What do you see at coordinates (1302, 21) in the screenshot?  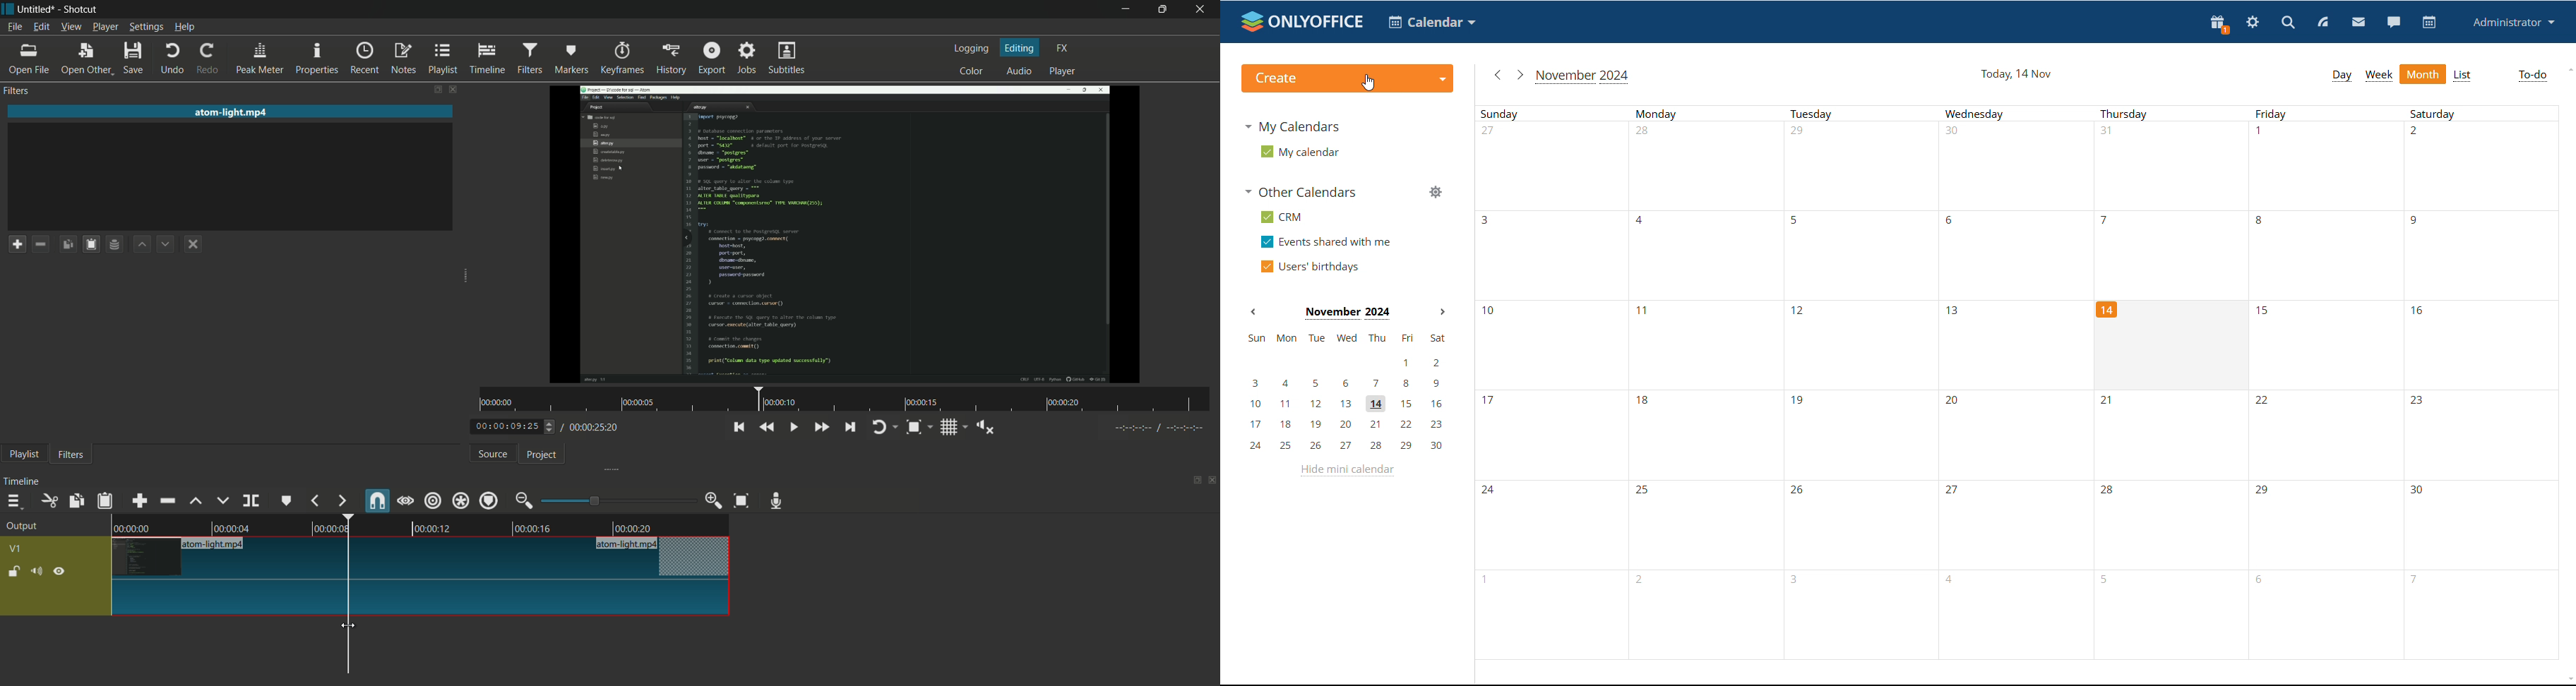 I see `logo` at bounding box center [1302, 21].